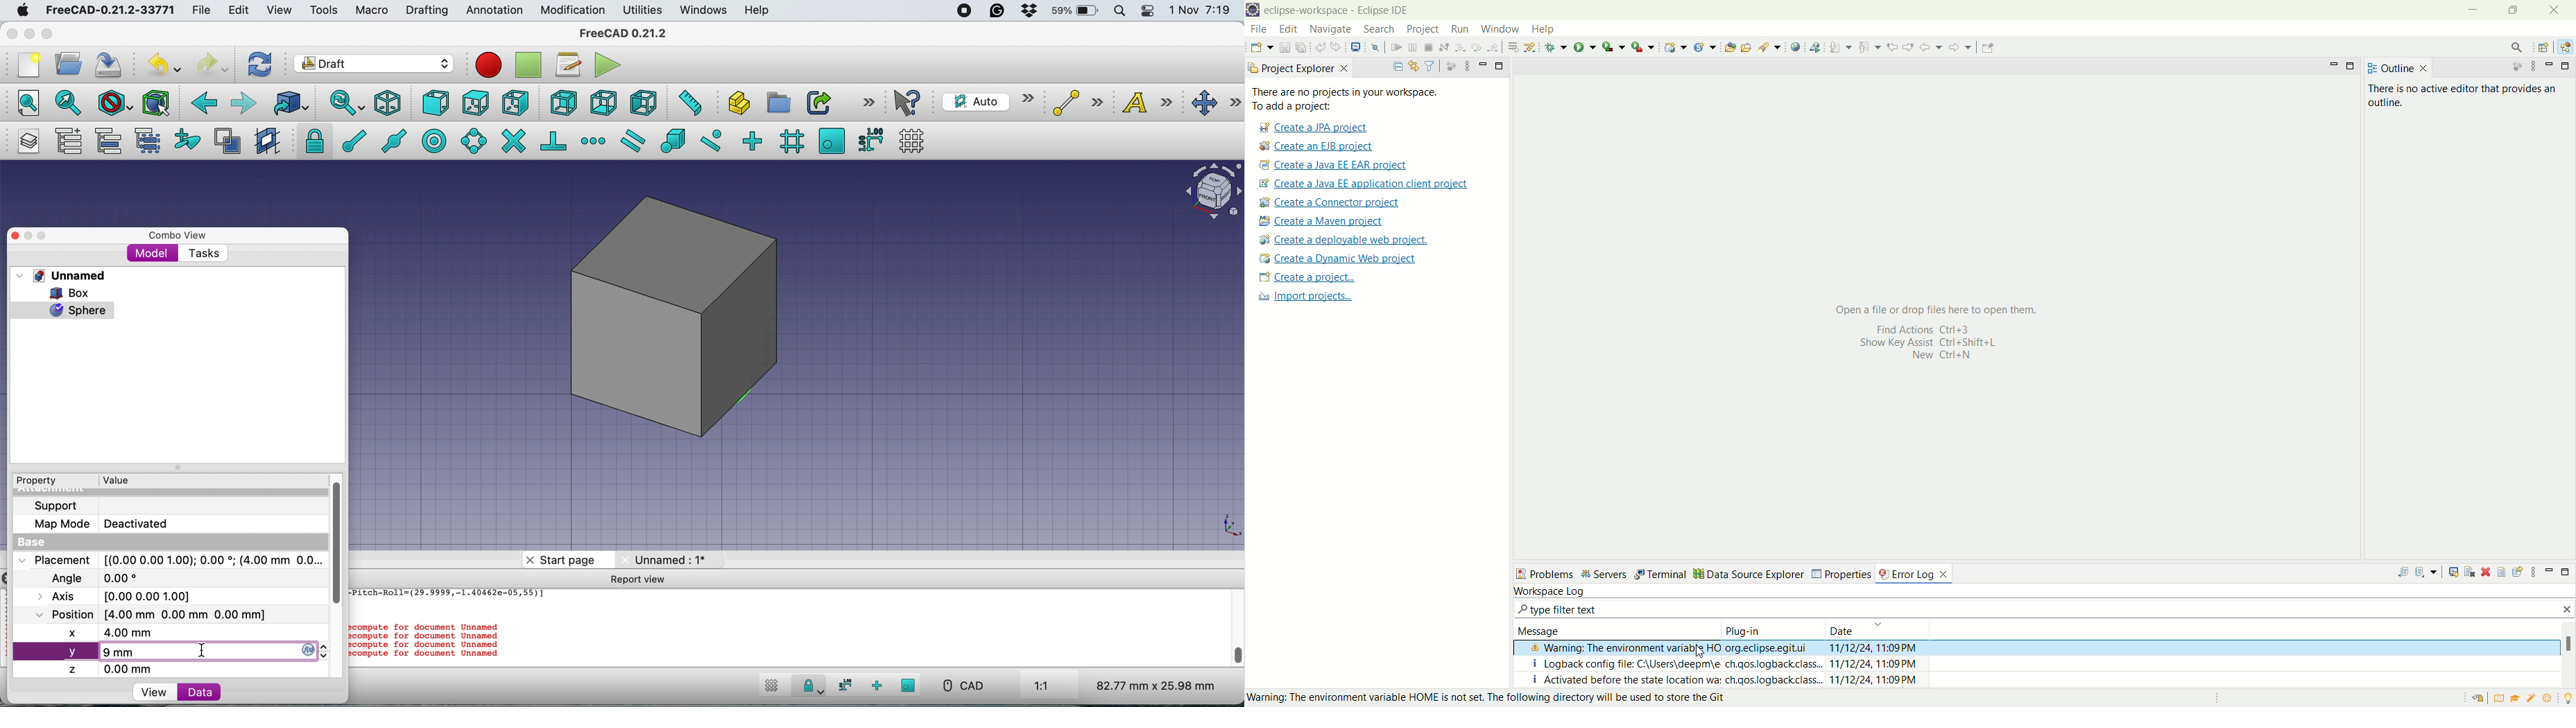  Describe the element at coordinates (492, 10) in the screenshot. I see `annotation` at that location.